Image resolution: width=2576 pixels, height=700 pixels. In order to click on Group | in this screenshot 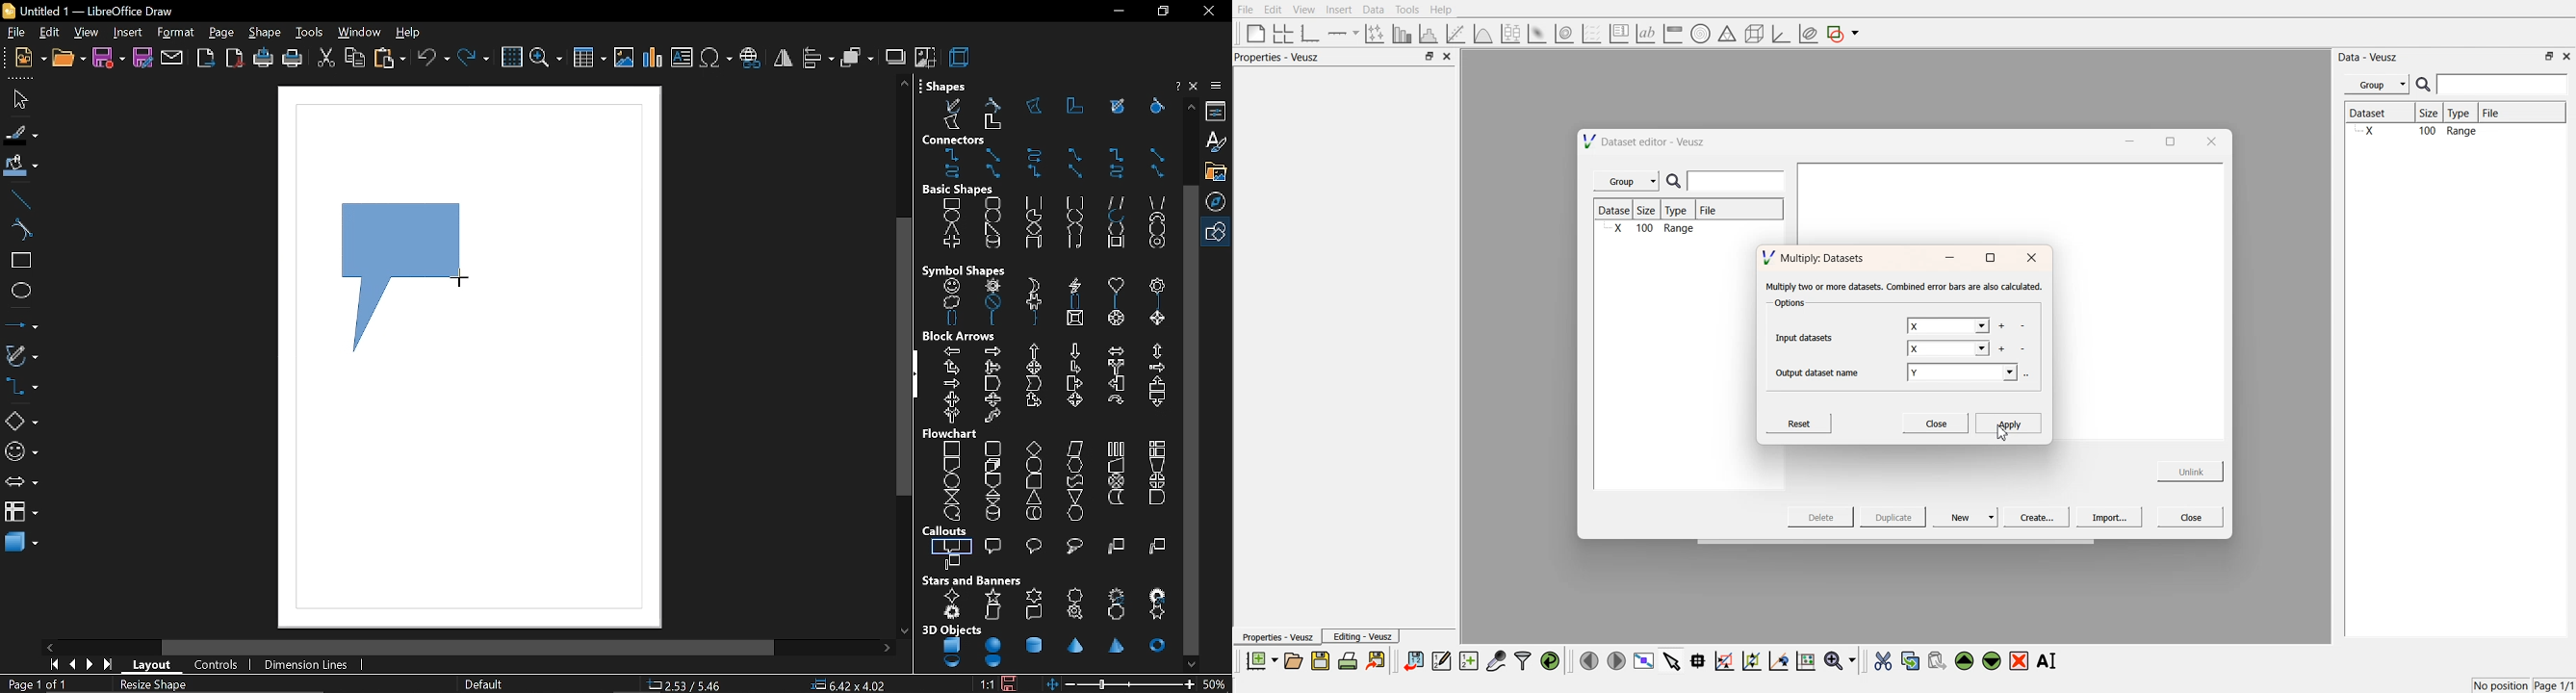, I will do `click(1628, 181)`.